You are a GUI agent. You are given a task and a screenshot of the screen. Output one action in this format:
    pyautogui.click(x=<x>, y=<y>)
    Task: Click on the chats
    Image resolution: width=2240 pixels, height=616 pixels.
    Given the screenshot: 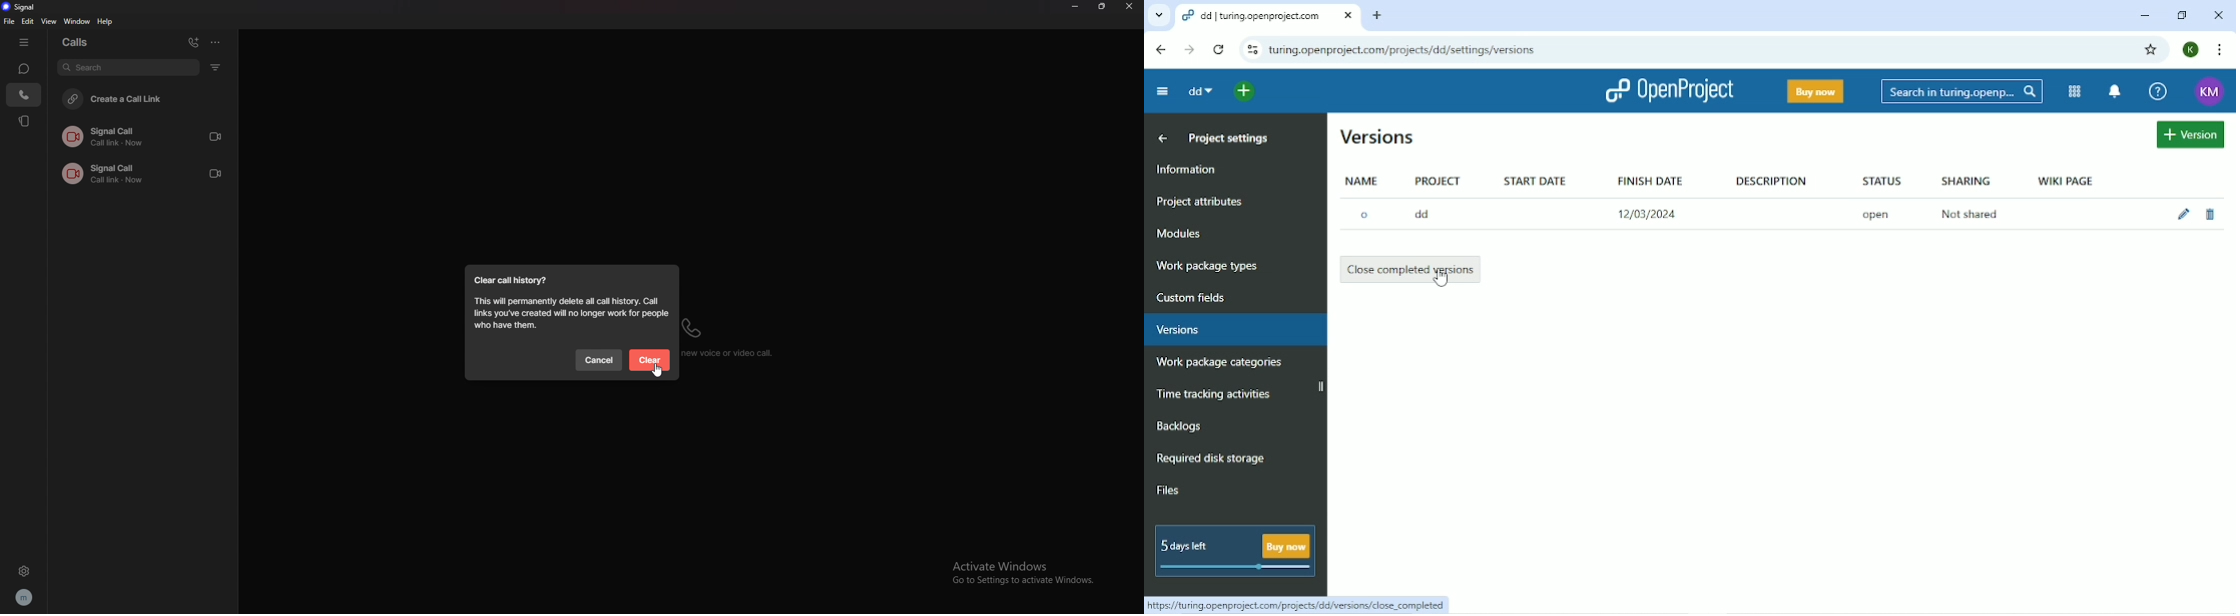 What is the action you would take?
    pyautogui.click(x=24, y=69)
    